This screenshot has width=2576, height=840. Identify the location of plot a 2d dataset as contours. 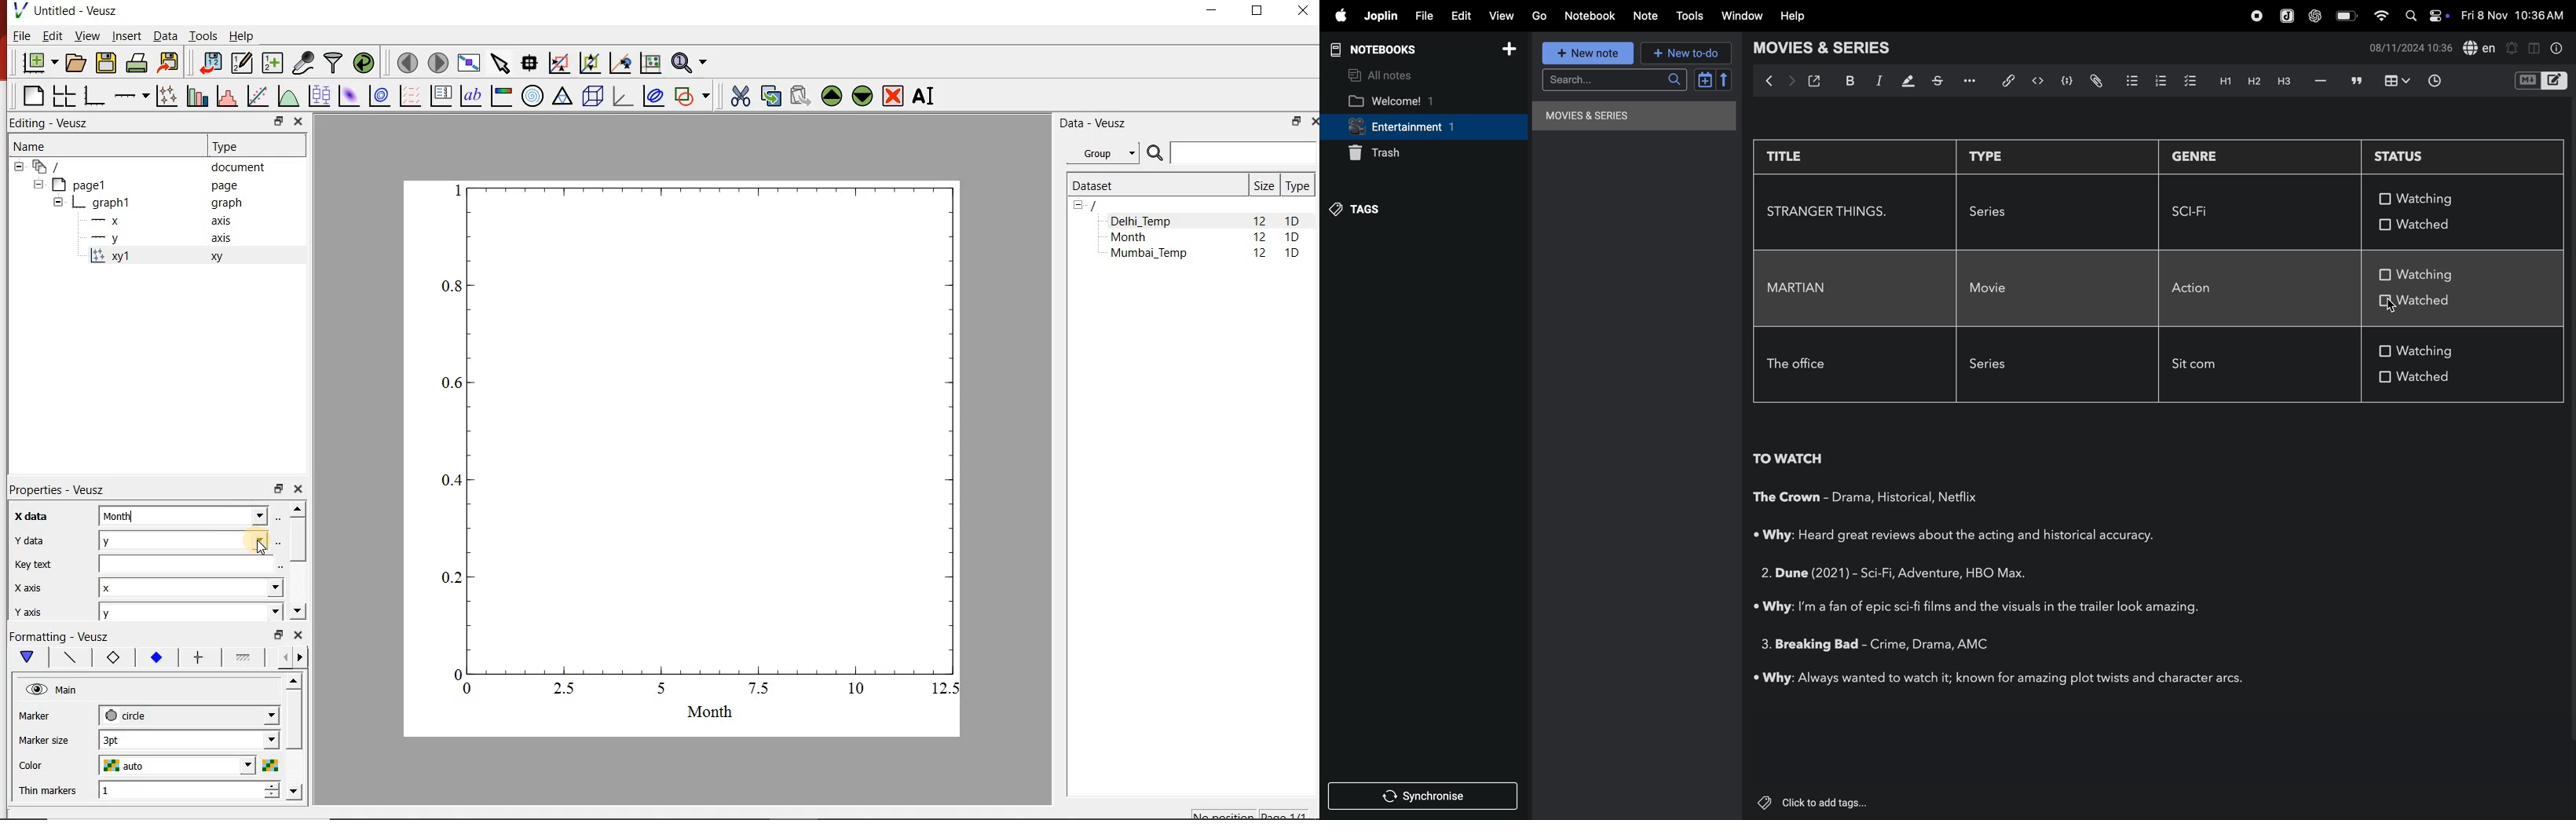
(379, 97).